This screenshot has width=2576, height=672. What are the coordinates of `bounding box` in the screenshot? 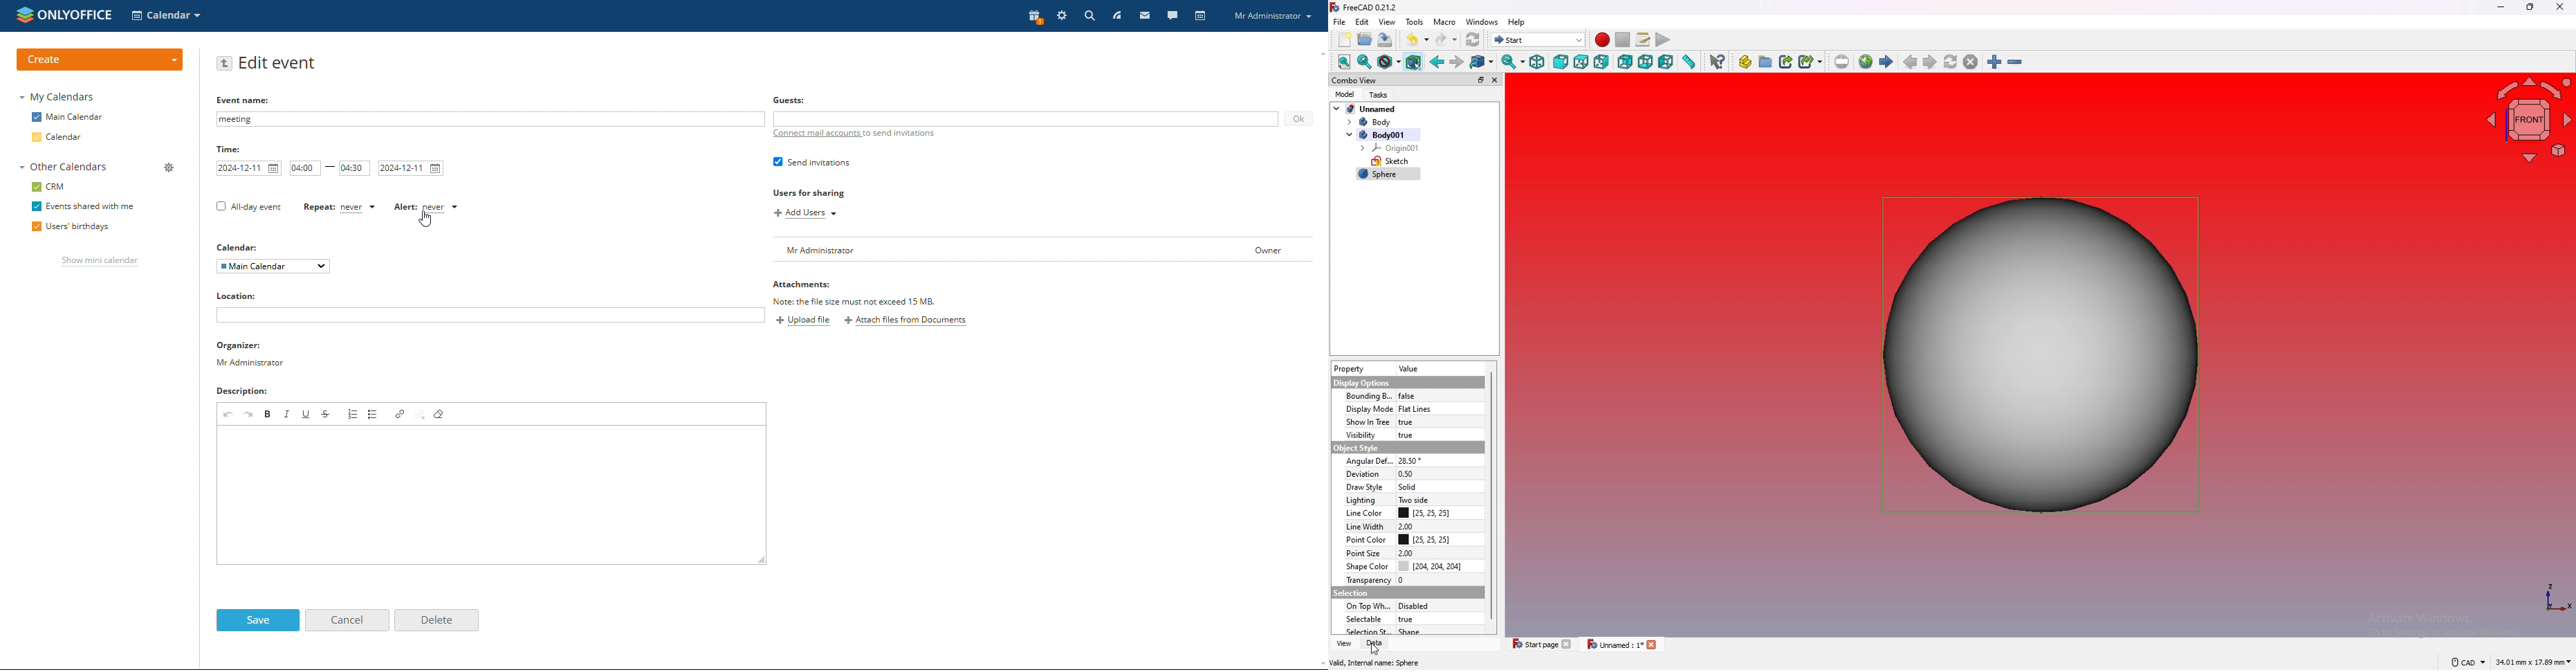 It's located at (1407, 396).